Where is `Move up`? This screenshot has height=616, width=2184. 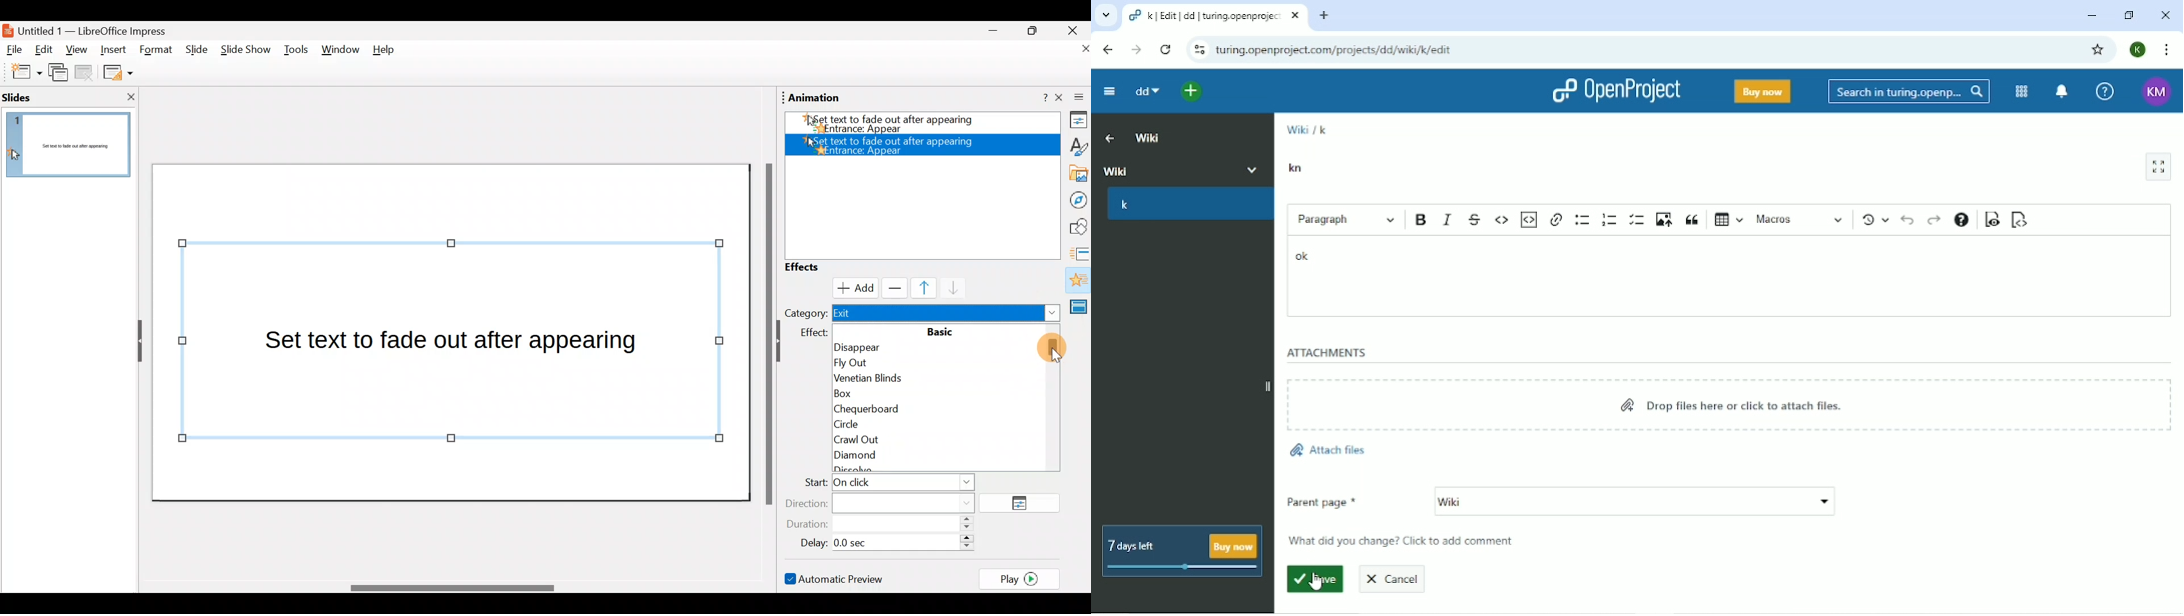
Move up is located at coordinates (918, 288).